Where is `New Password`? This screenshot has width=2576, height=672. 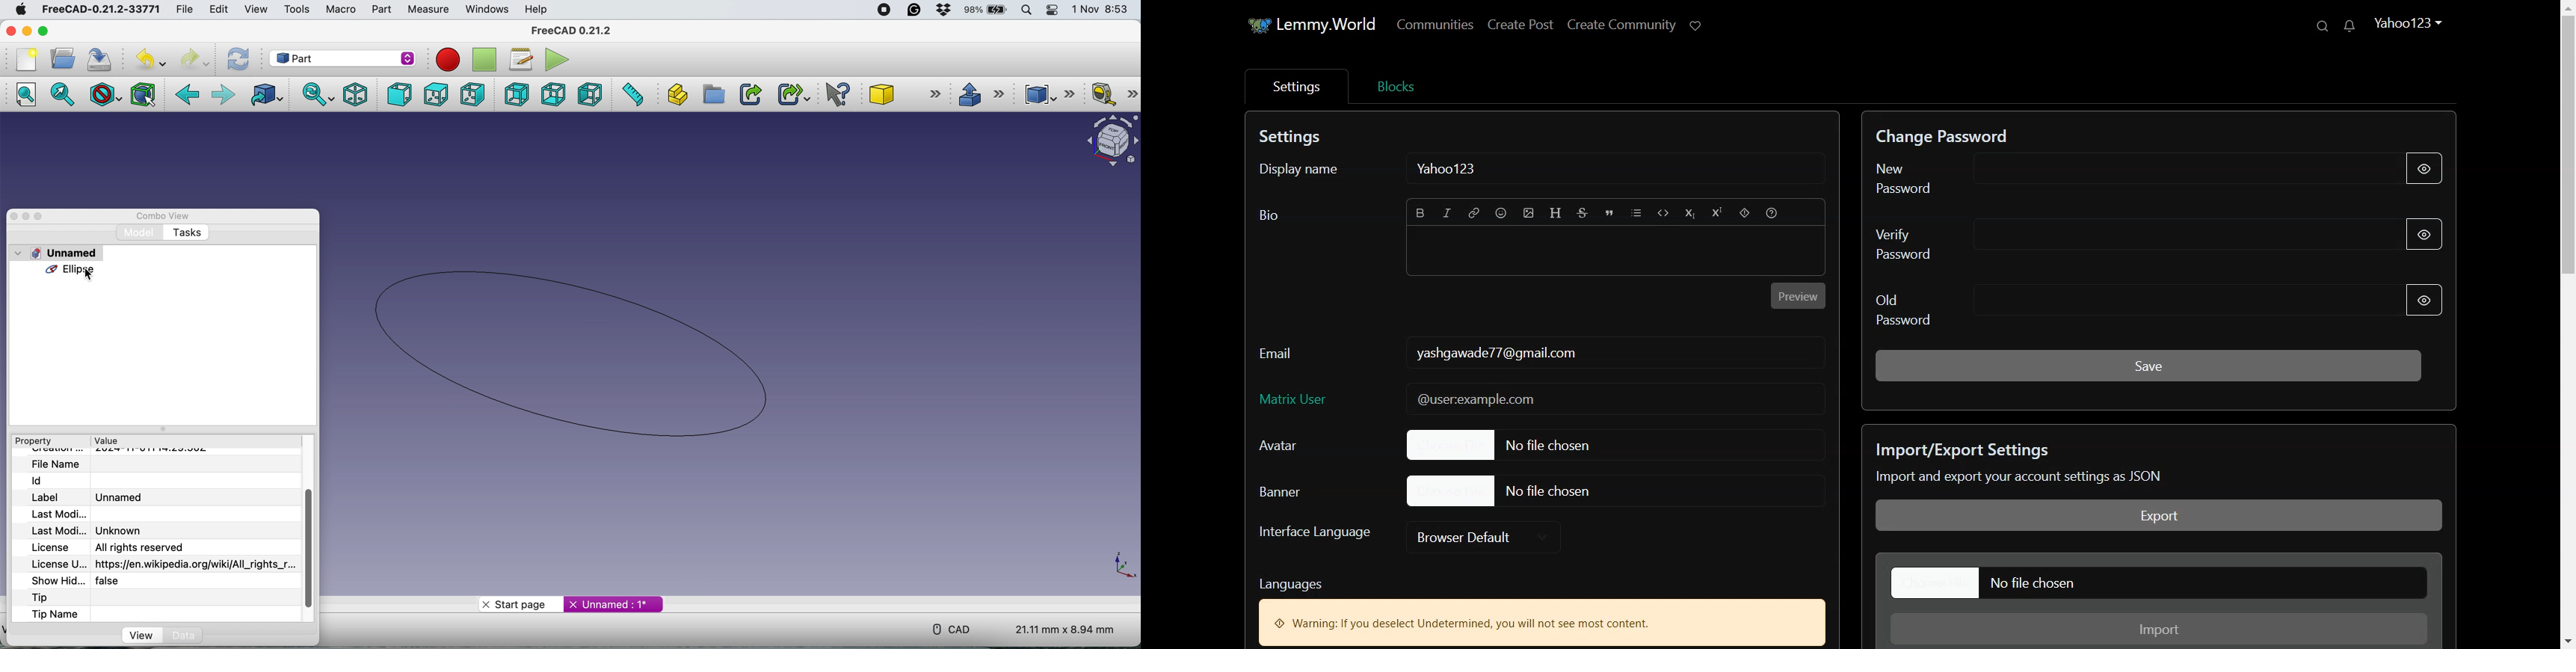 New Password is located at coordinates (2101, 174).